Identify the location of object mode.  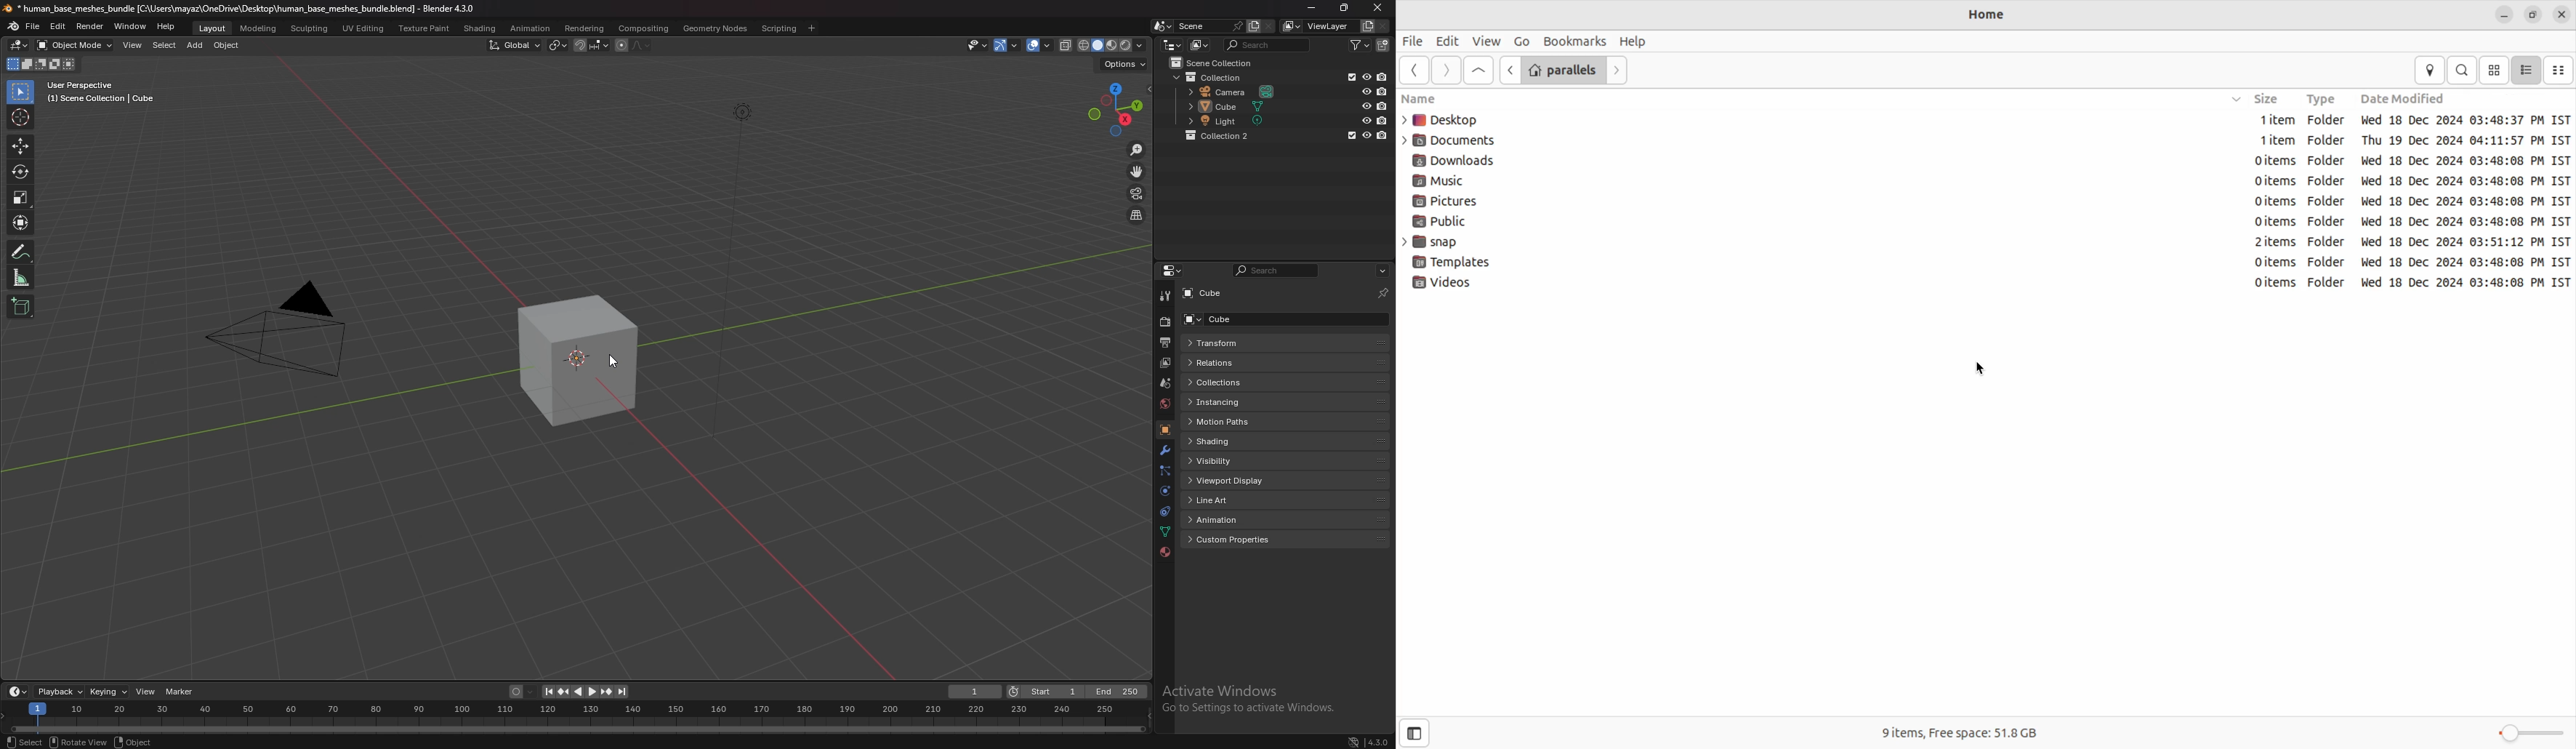
(74, 45).